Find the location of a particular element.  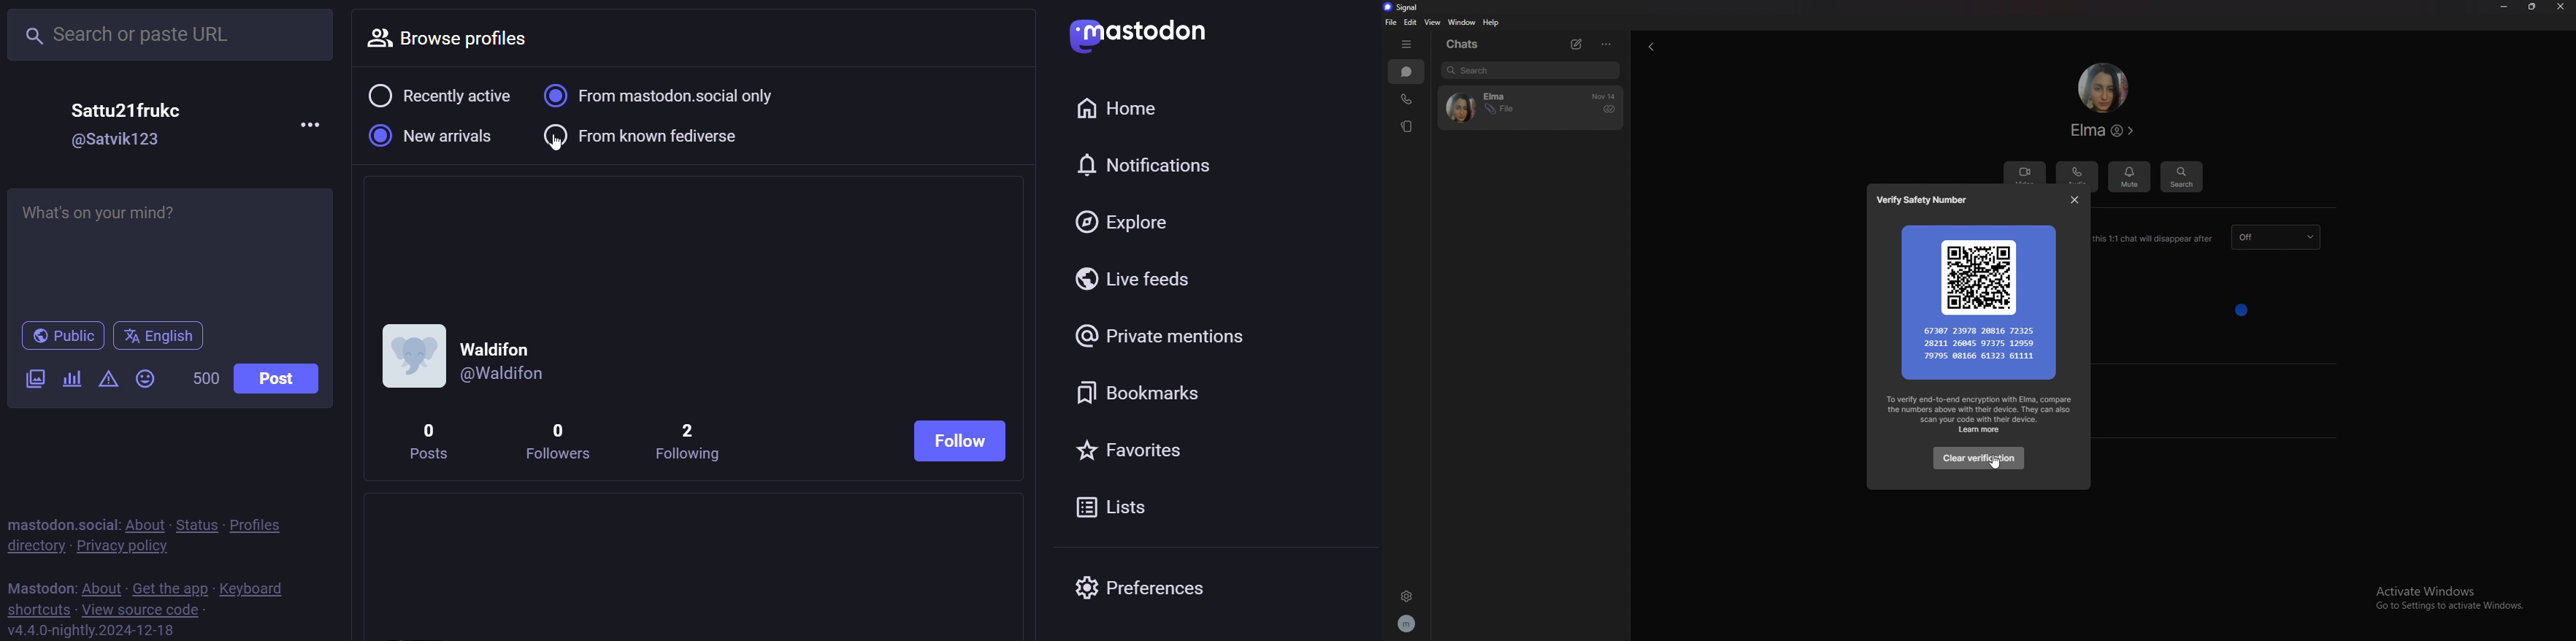

chat is located at coordinates (1497, 108).